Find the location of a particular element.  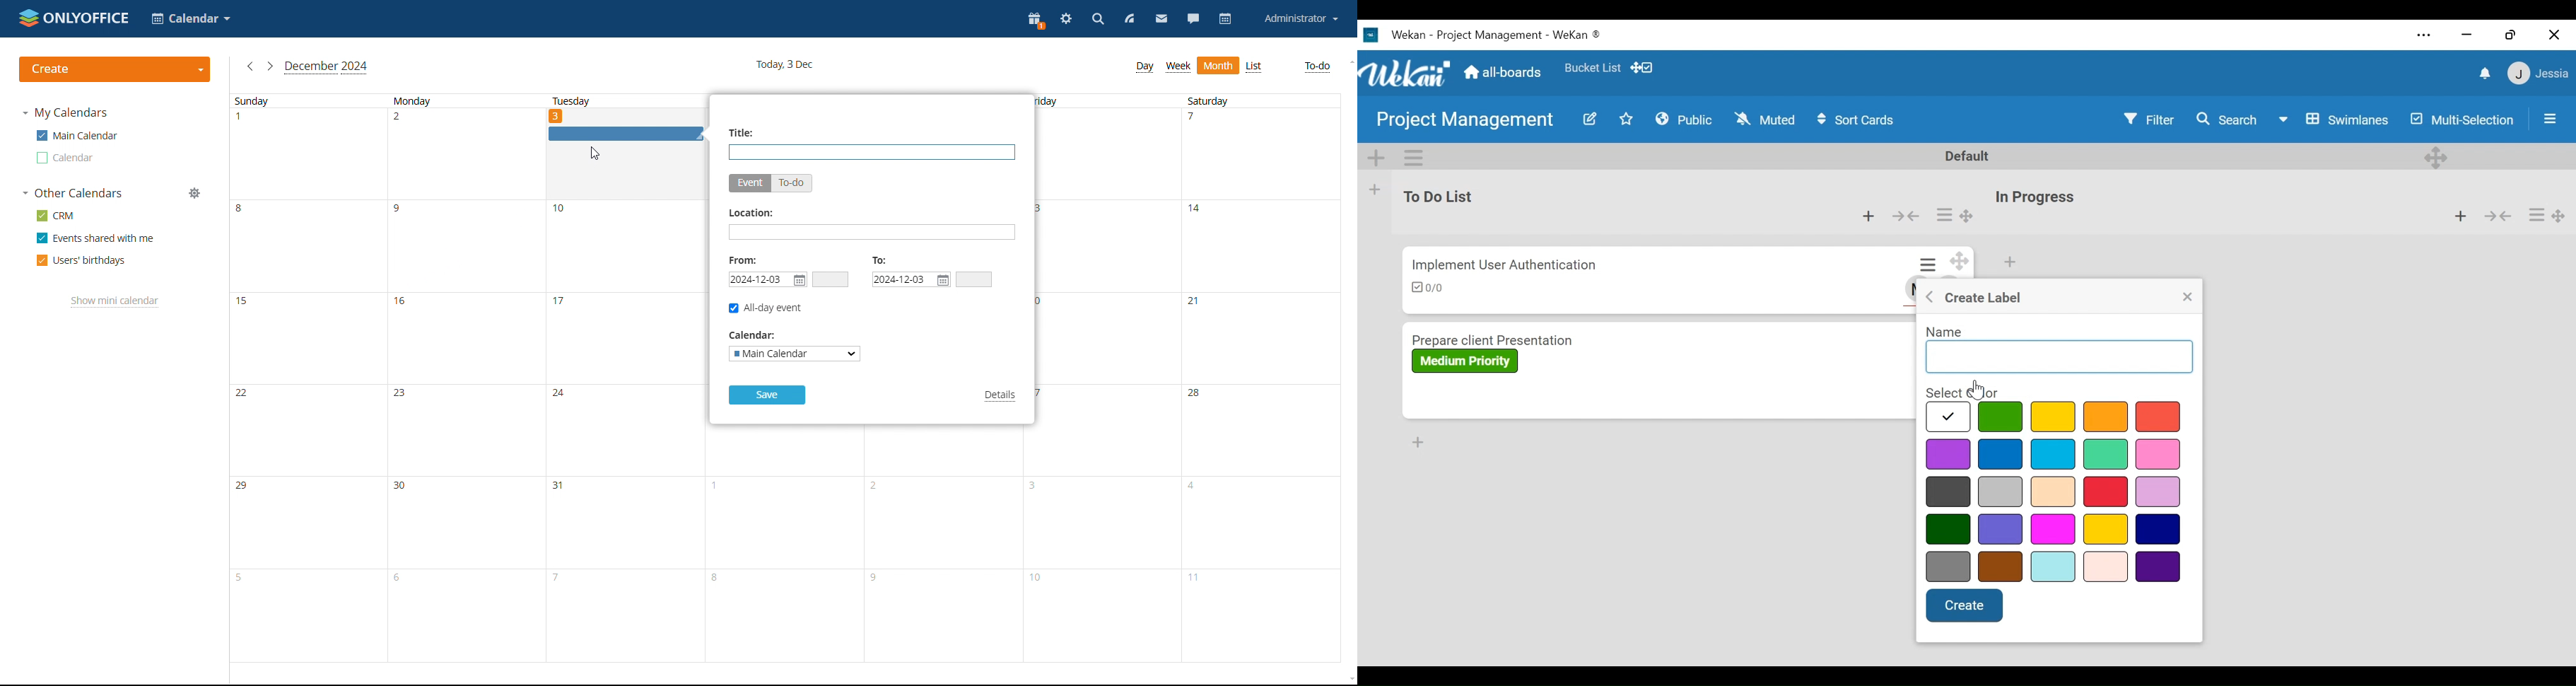

Go back is located at coordinates (1931, 296).